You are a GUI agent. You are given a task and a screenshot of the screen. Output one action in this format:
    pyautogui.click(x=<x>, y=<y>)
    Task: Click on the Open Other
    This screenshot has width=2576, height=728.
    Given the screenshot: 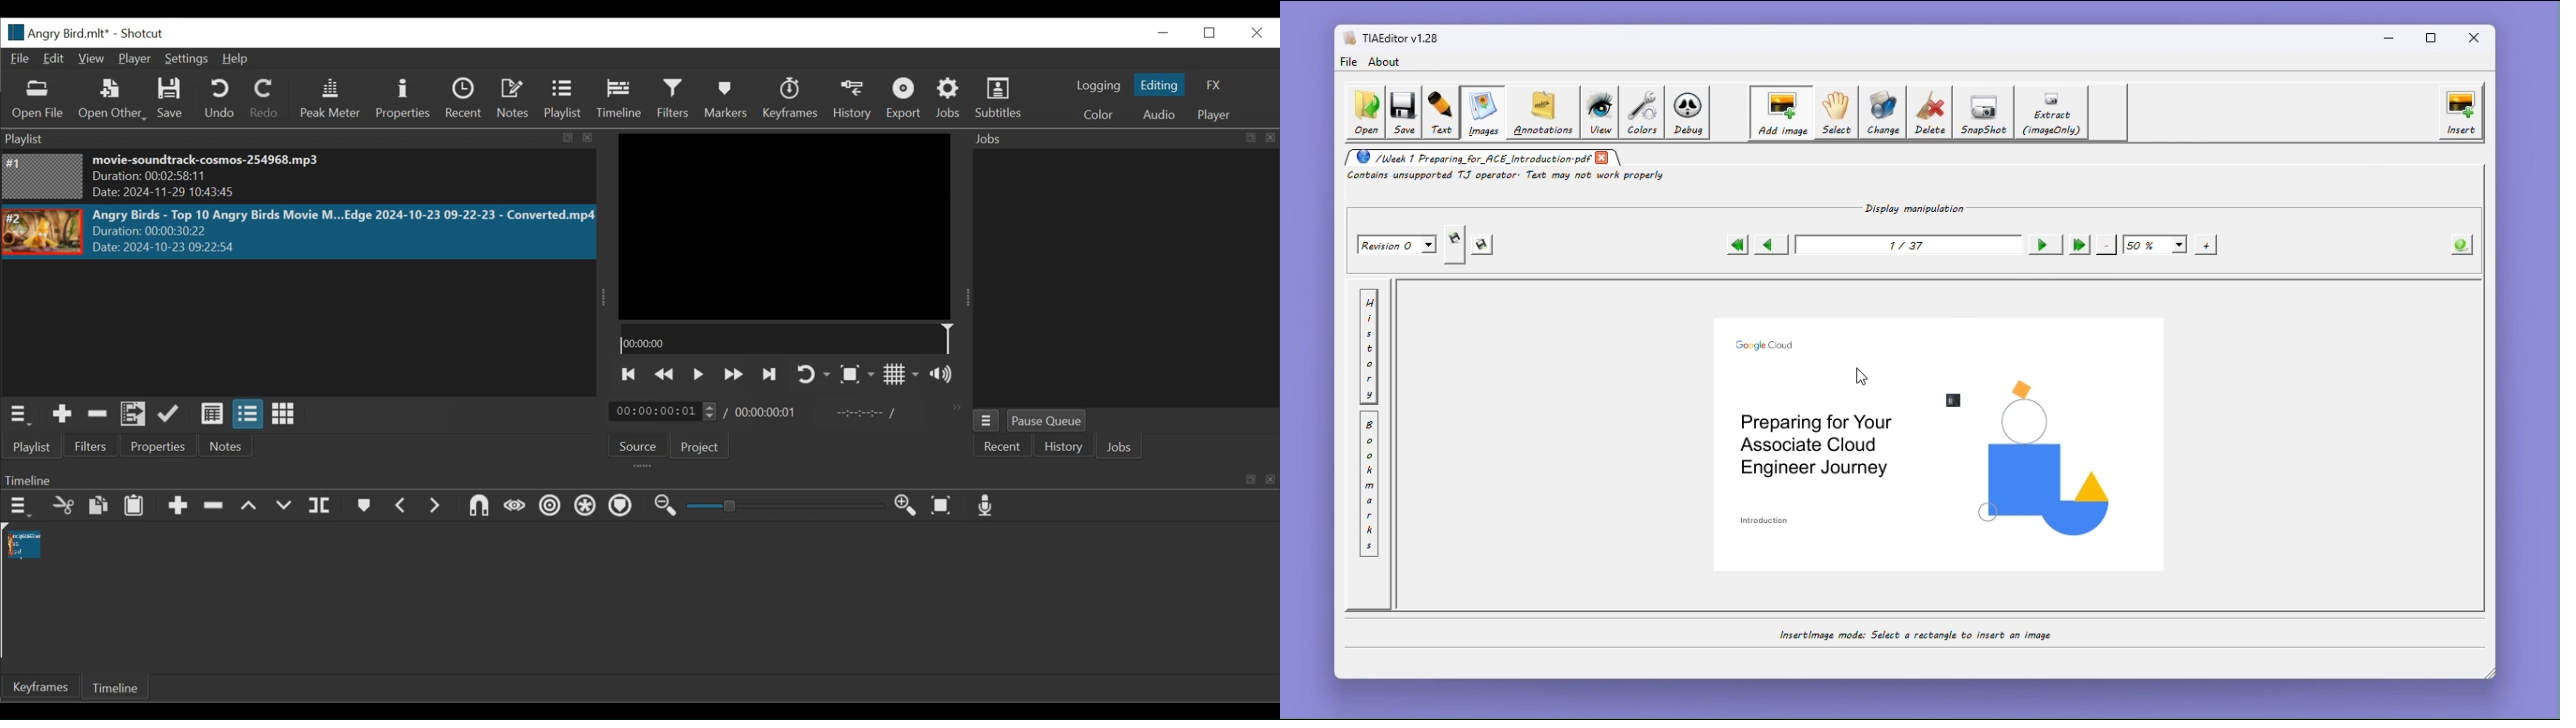 What is the action you would take?
    pyautogui.click(x=113, y=100)
    